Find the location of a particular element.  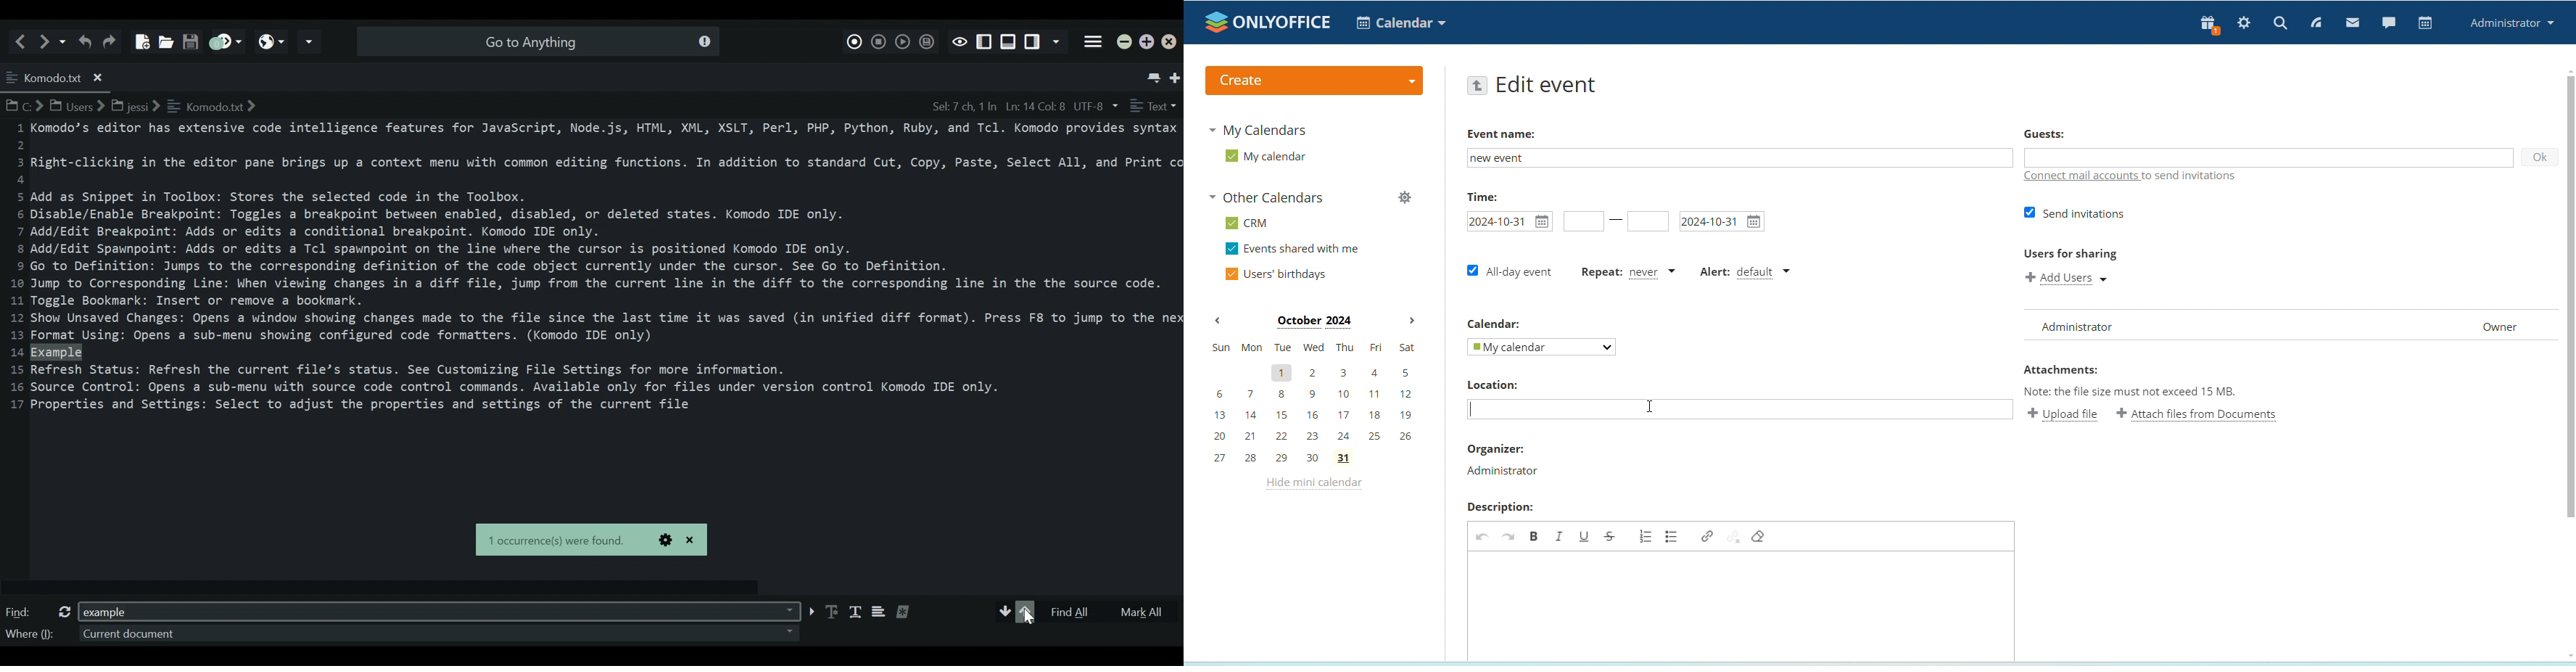

present is located at coordinates (2206, 25).